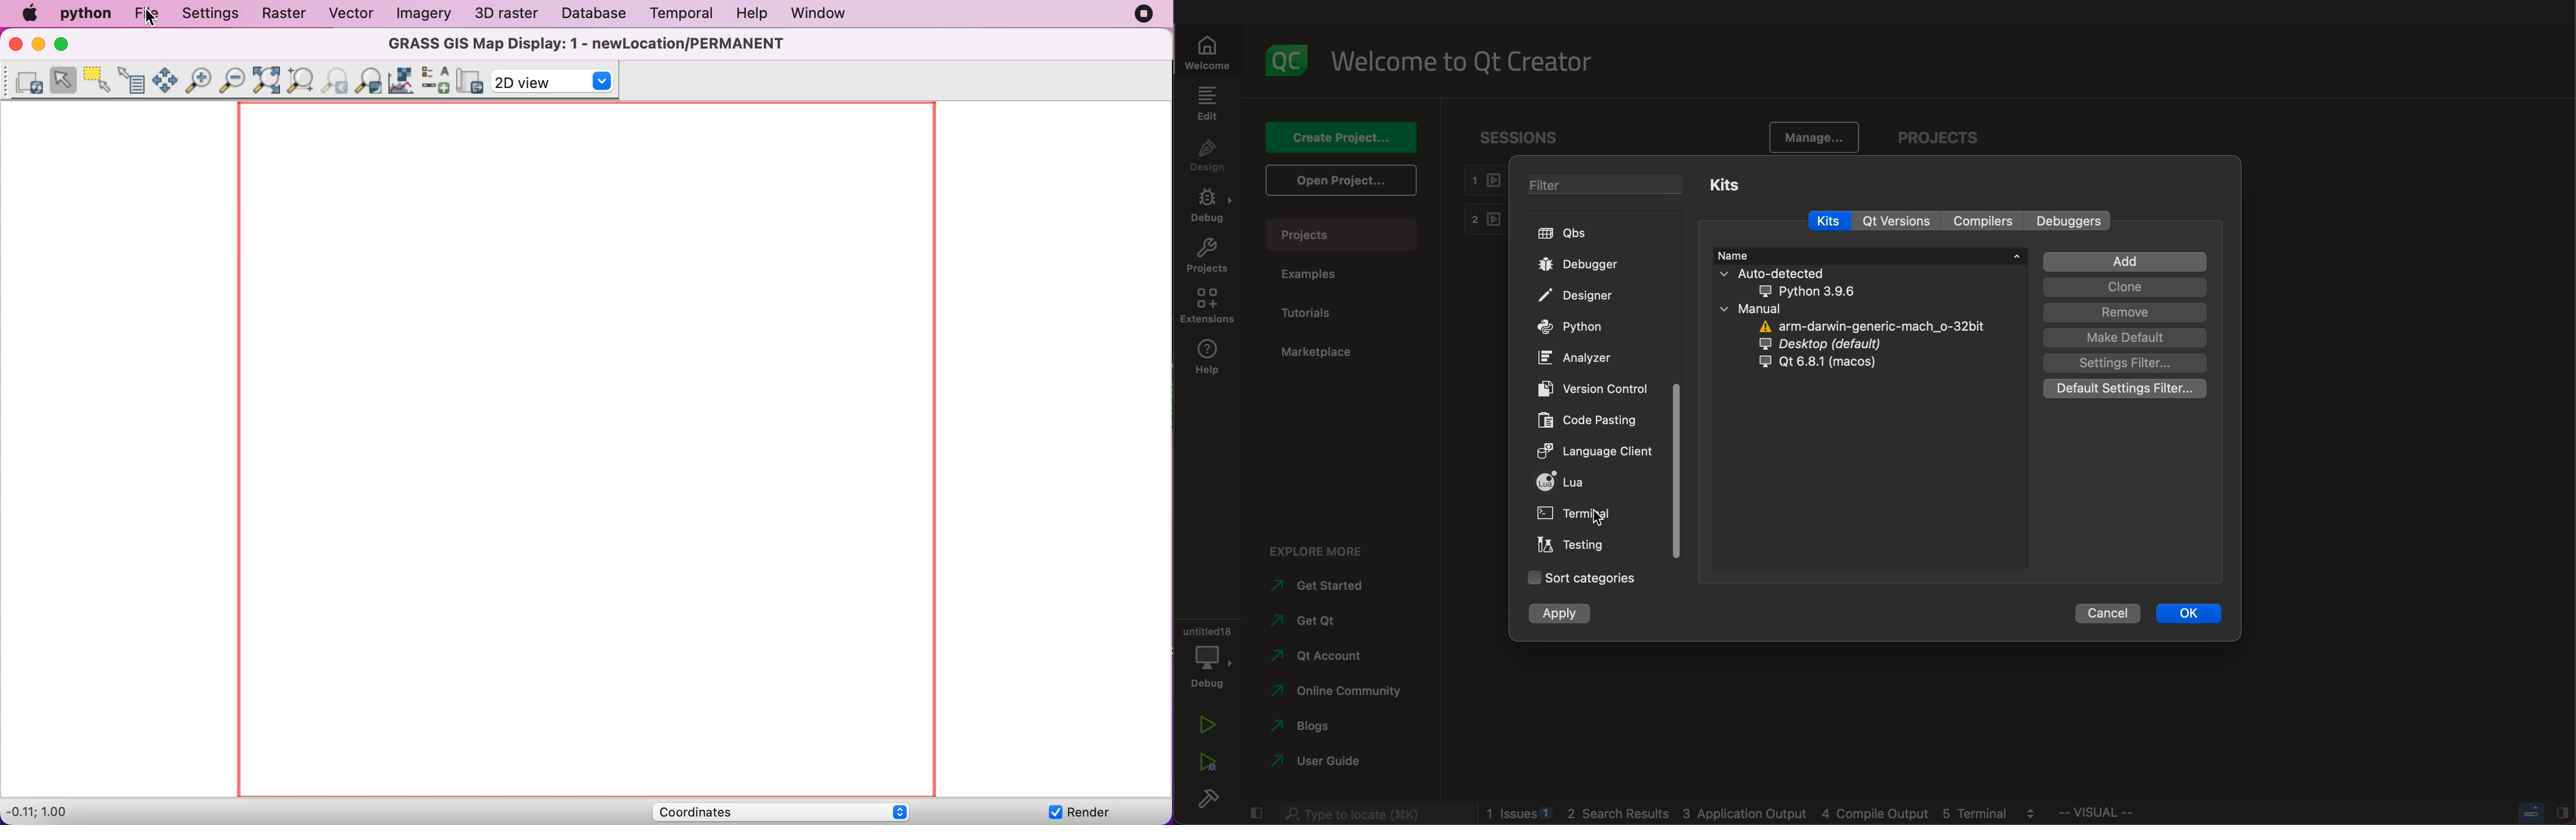  What do you see at coordinates (1573, 616) in the screenshot?
I see `apply` at bounding box center [1573, 616].